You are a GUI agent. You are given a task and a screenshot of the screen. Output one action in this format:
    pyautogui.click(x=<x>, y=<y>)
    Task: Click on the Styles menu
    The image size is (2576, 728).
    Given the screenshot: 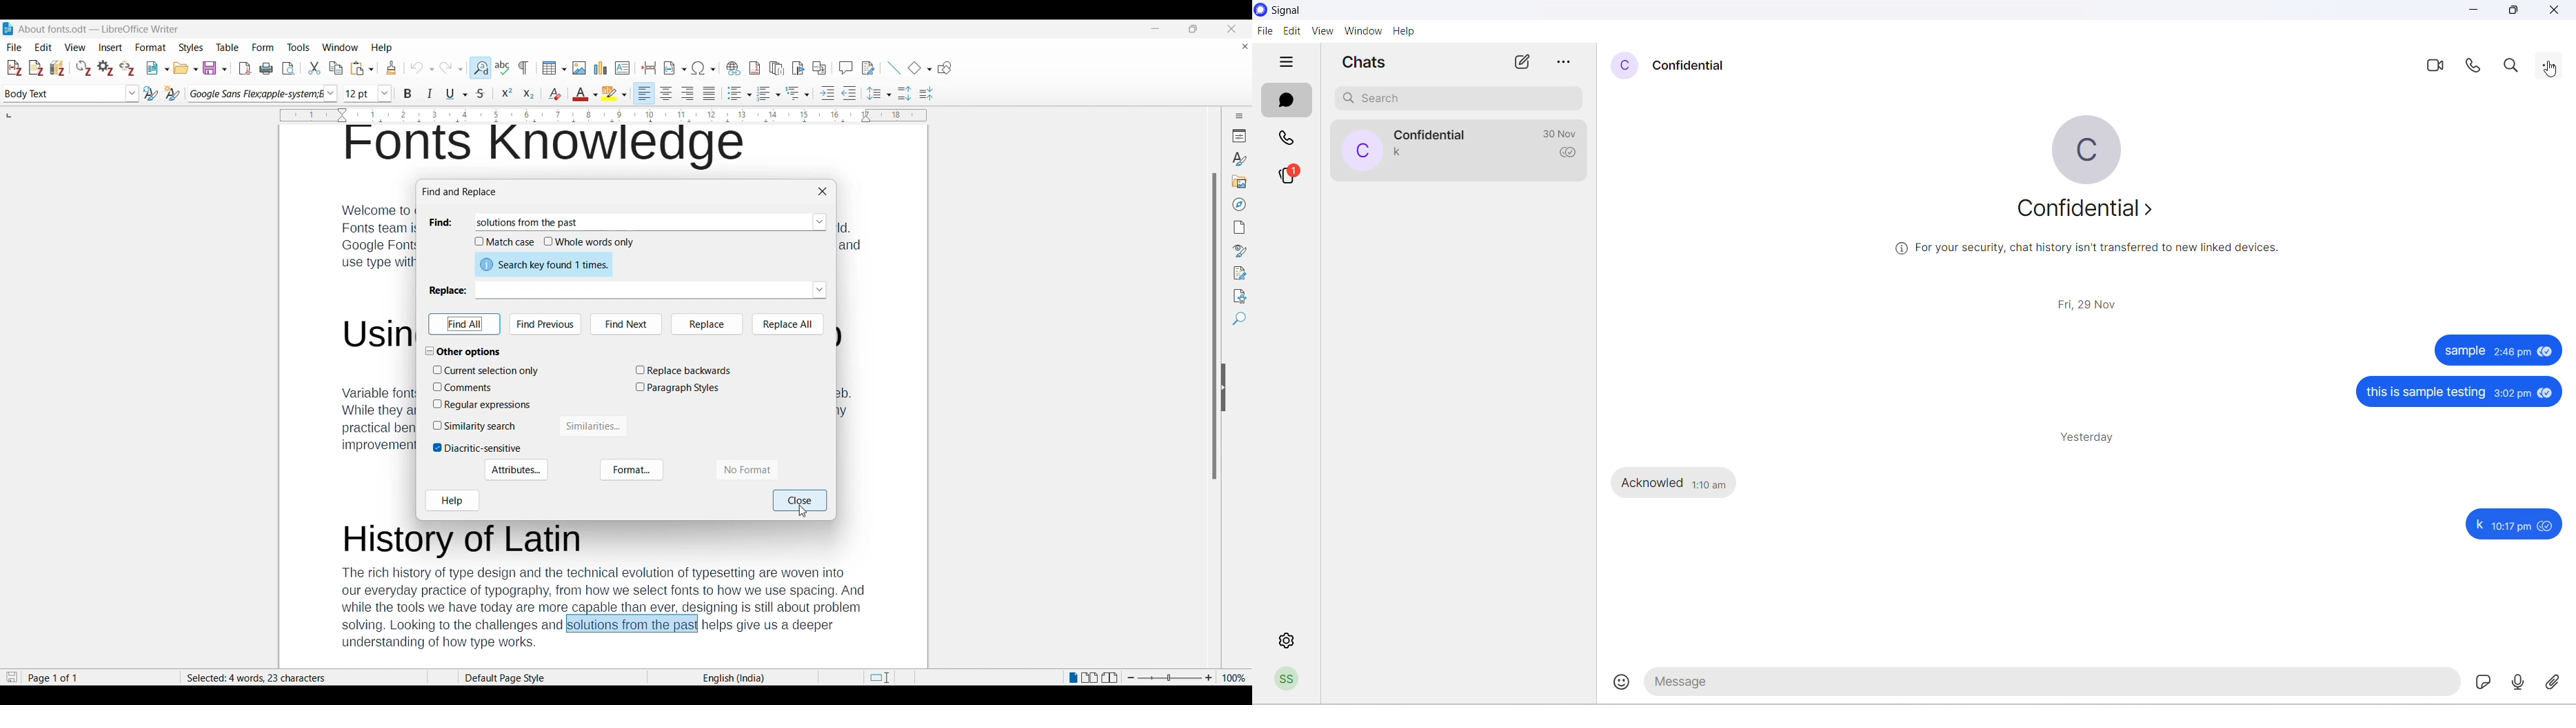 What is the action you would take?
    pyautogui.click(x=192, y=48)
    